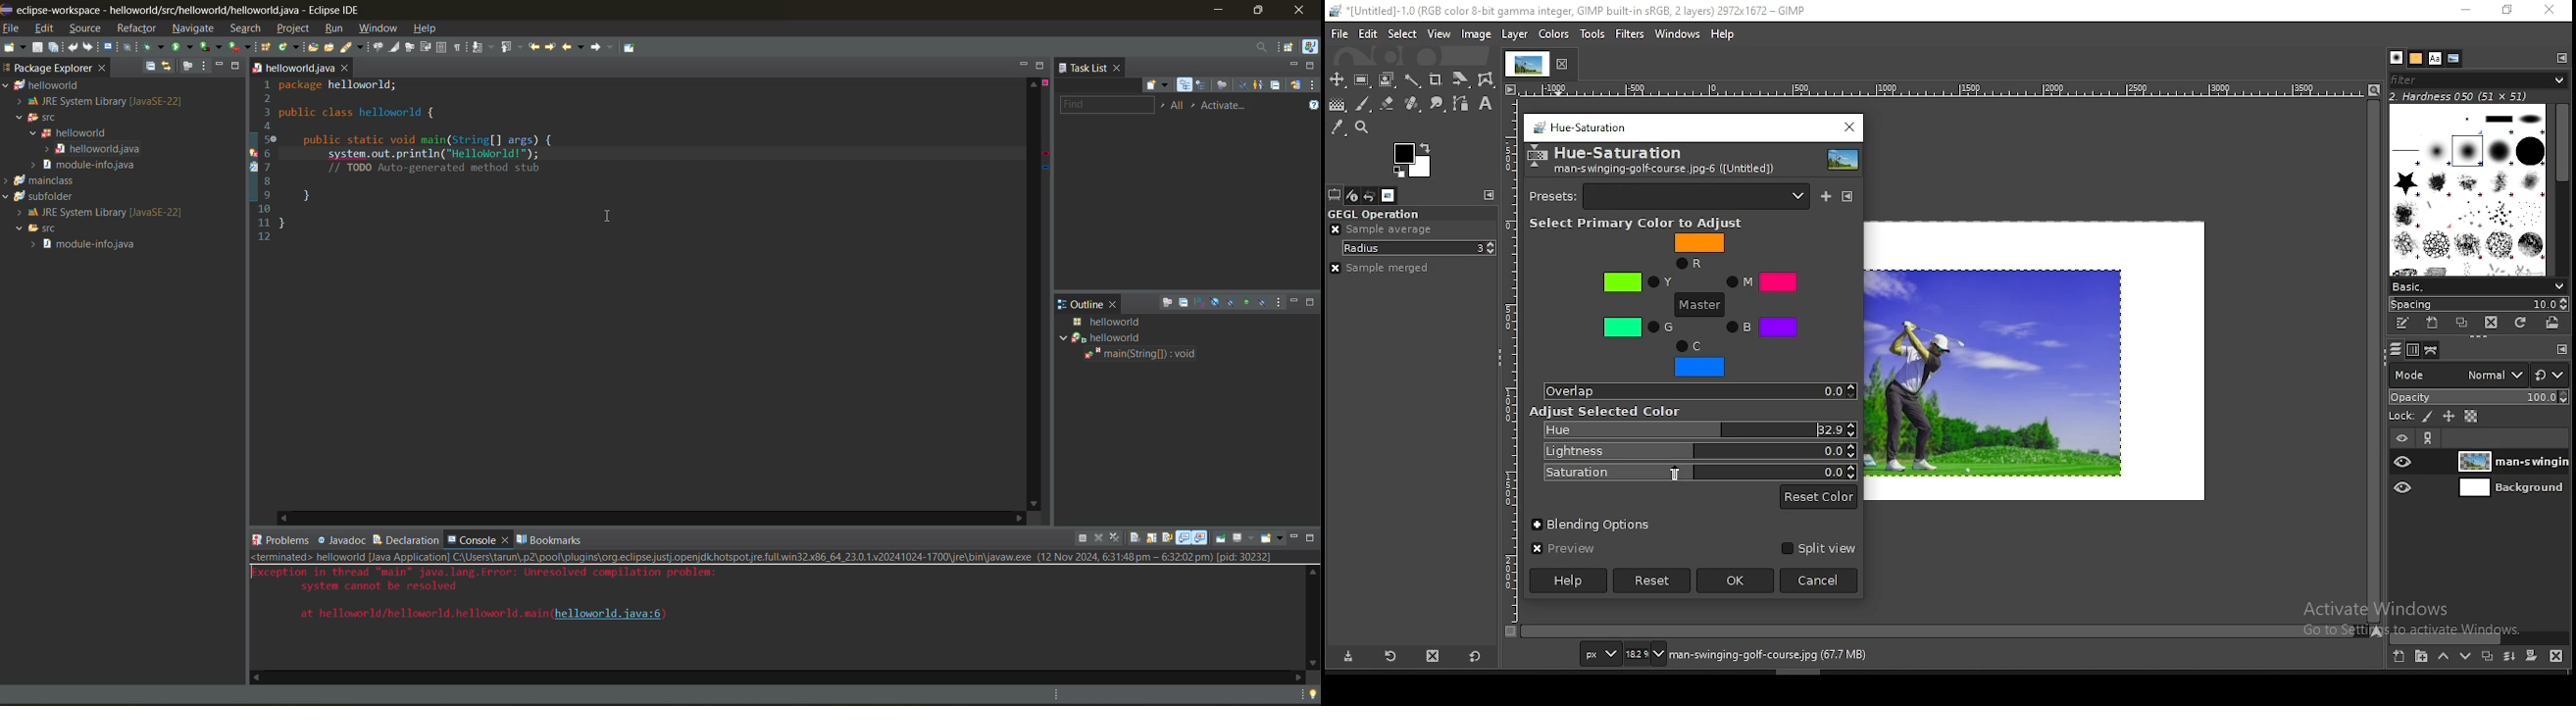 The height and width of the screenshot is (728, 2576). I want to click on maximize, so click(236, 66).